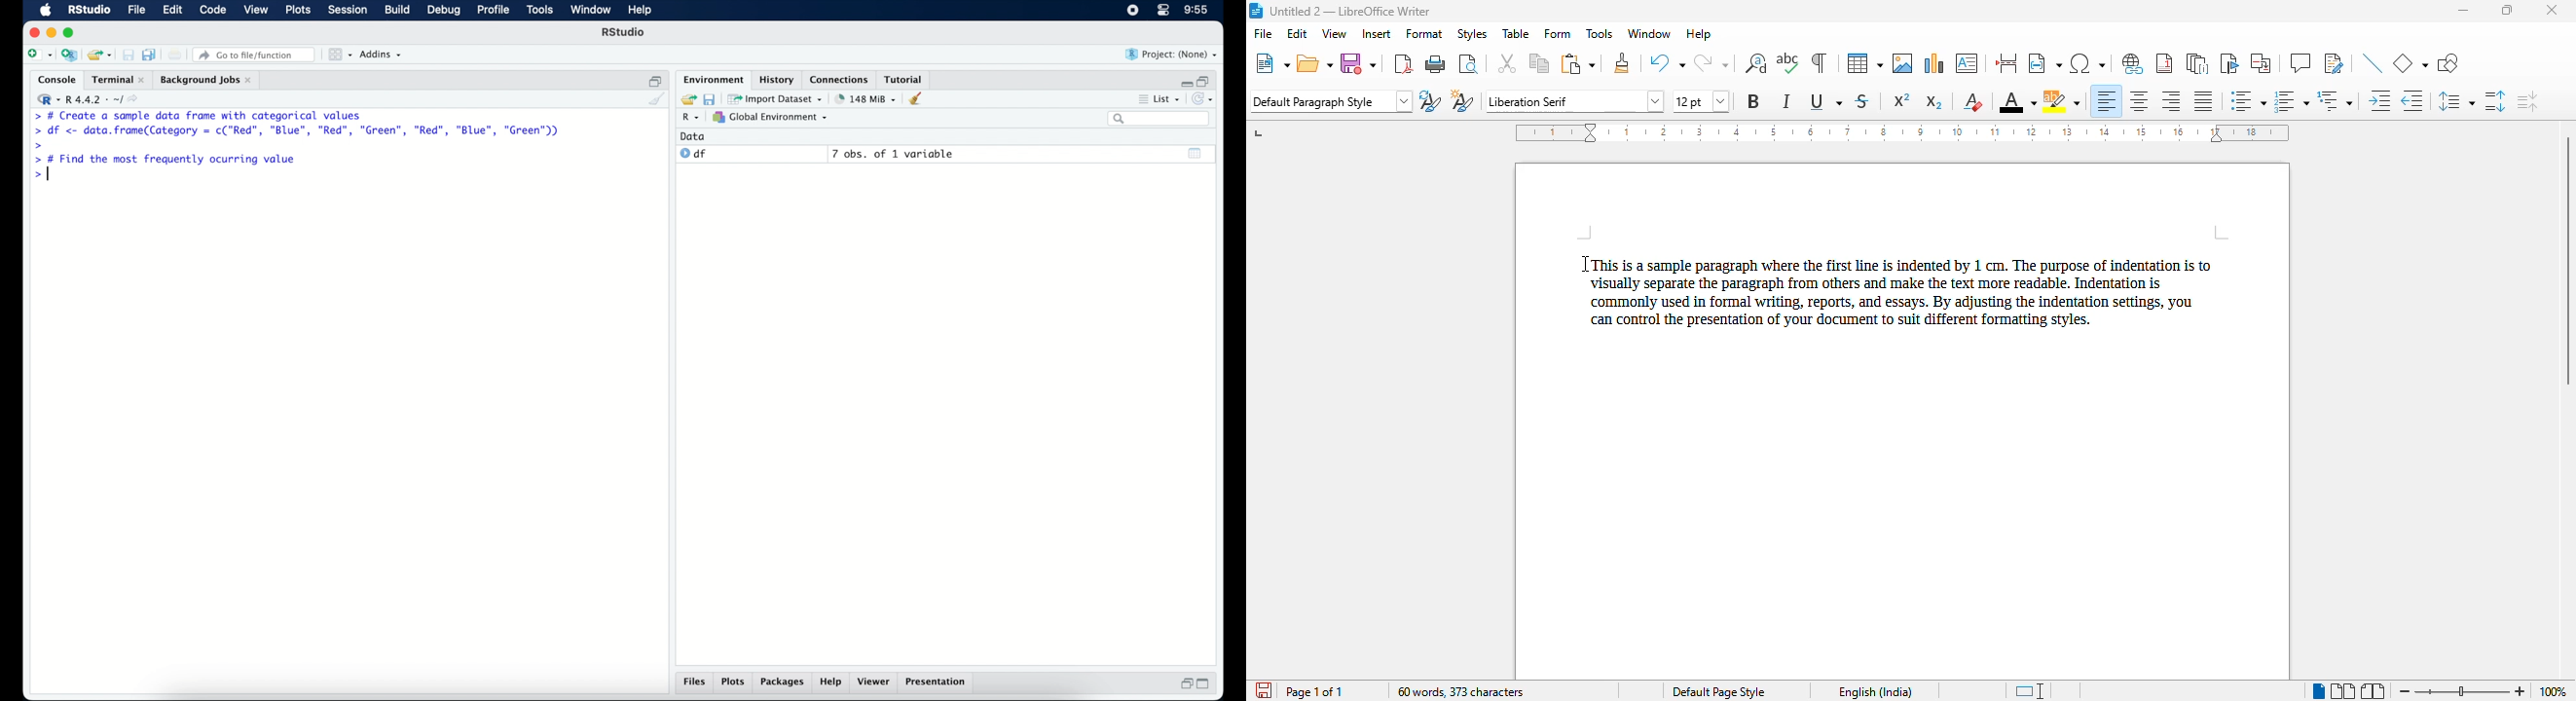 Image resolution: width=2576 pixels, height=728 pixels. Describe the element at coordinates (87, 97) in the screenshot. I see `R 4.4.2` at that location.